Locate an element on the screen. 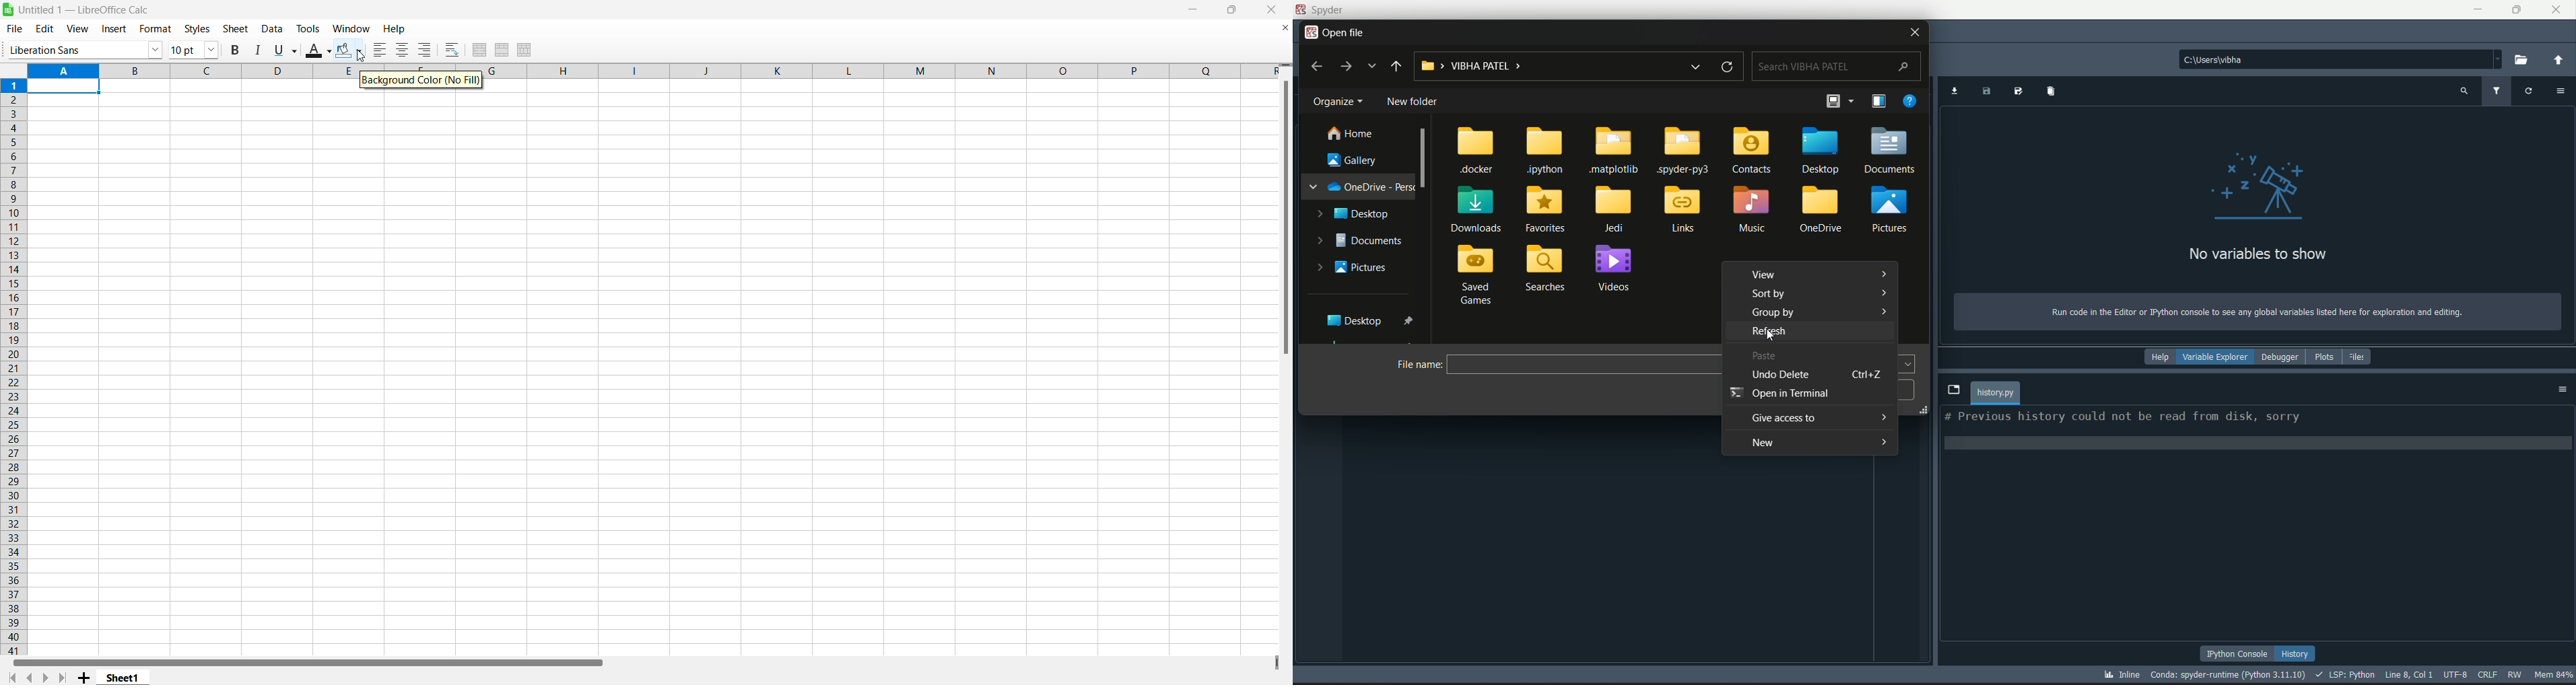 The height and width of the screenshot is (700, 2576). upto desktop is located at coordinates (1396, 66).